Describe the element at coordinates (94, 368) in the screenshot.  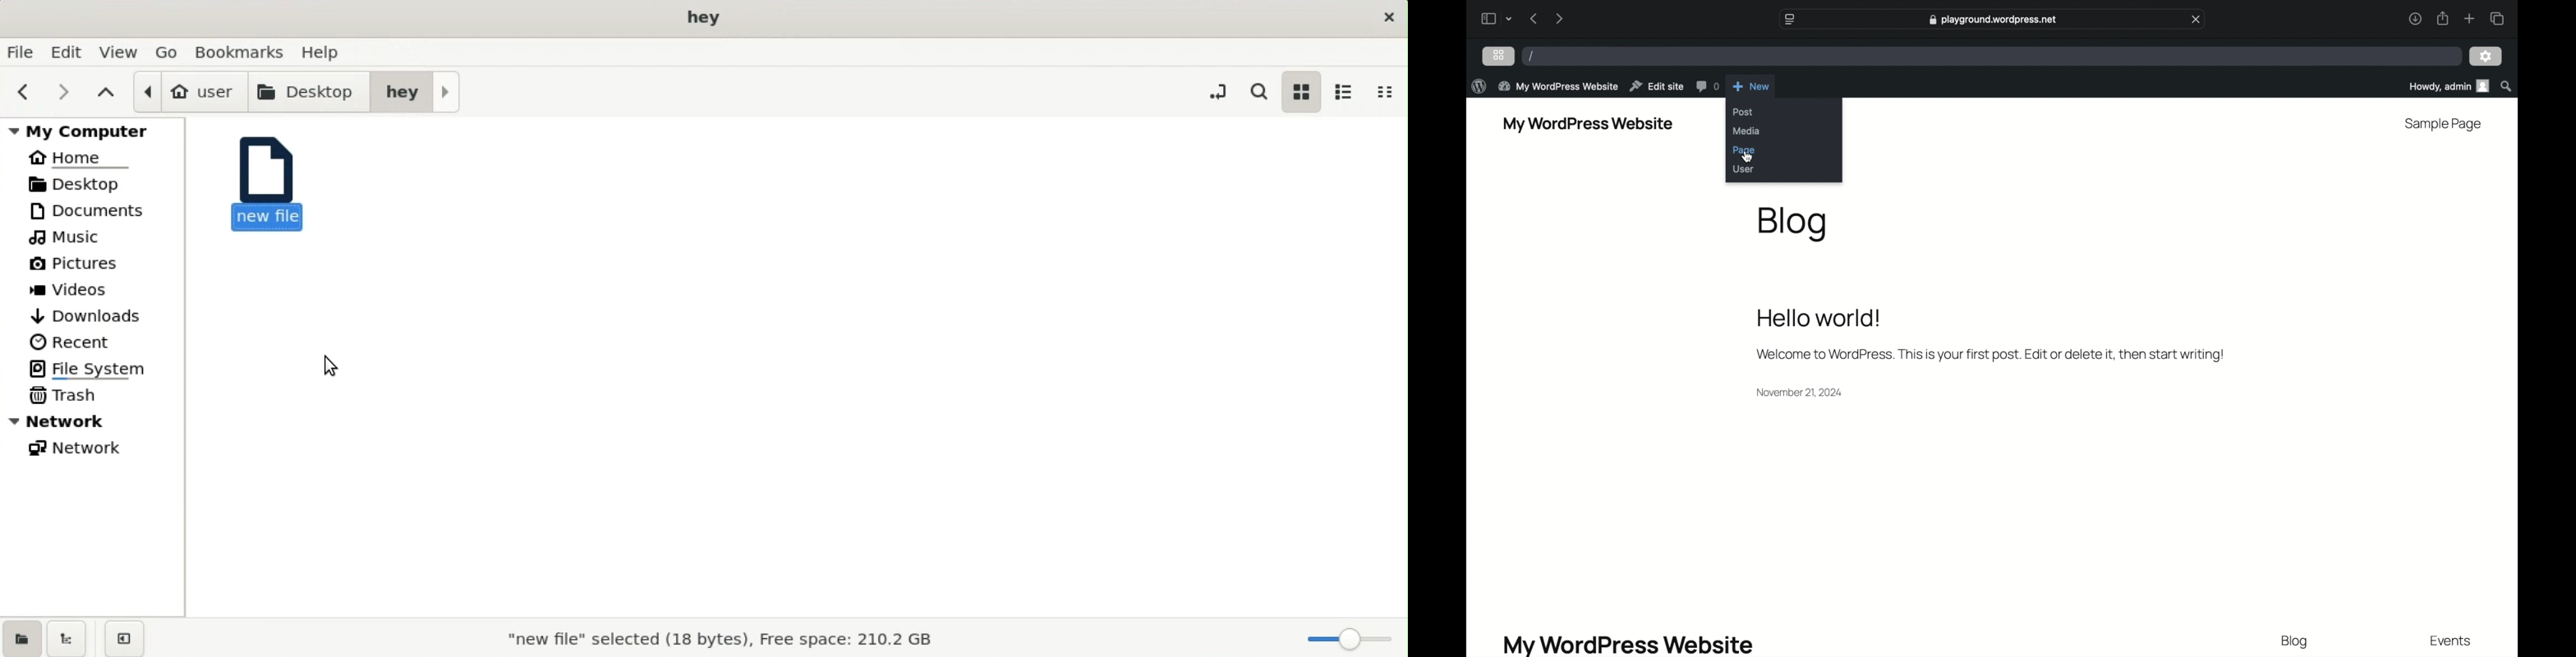
I see `file system` at that location.